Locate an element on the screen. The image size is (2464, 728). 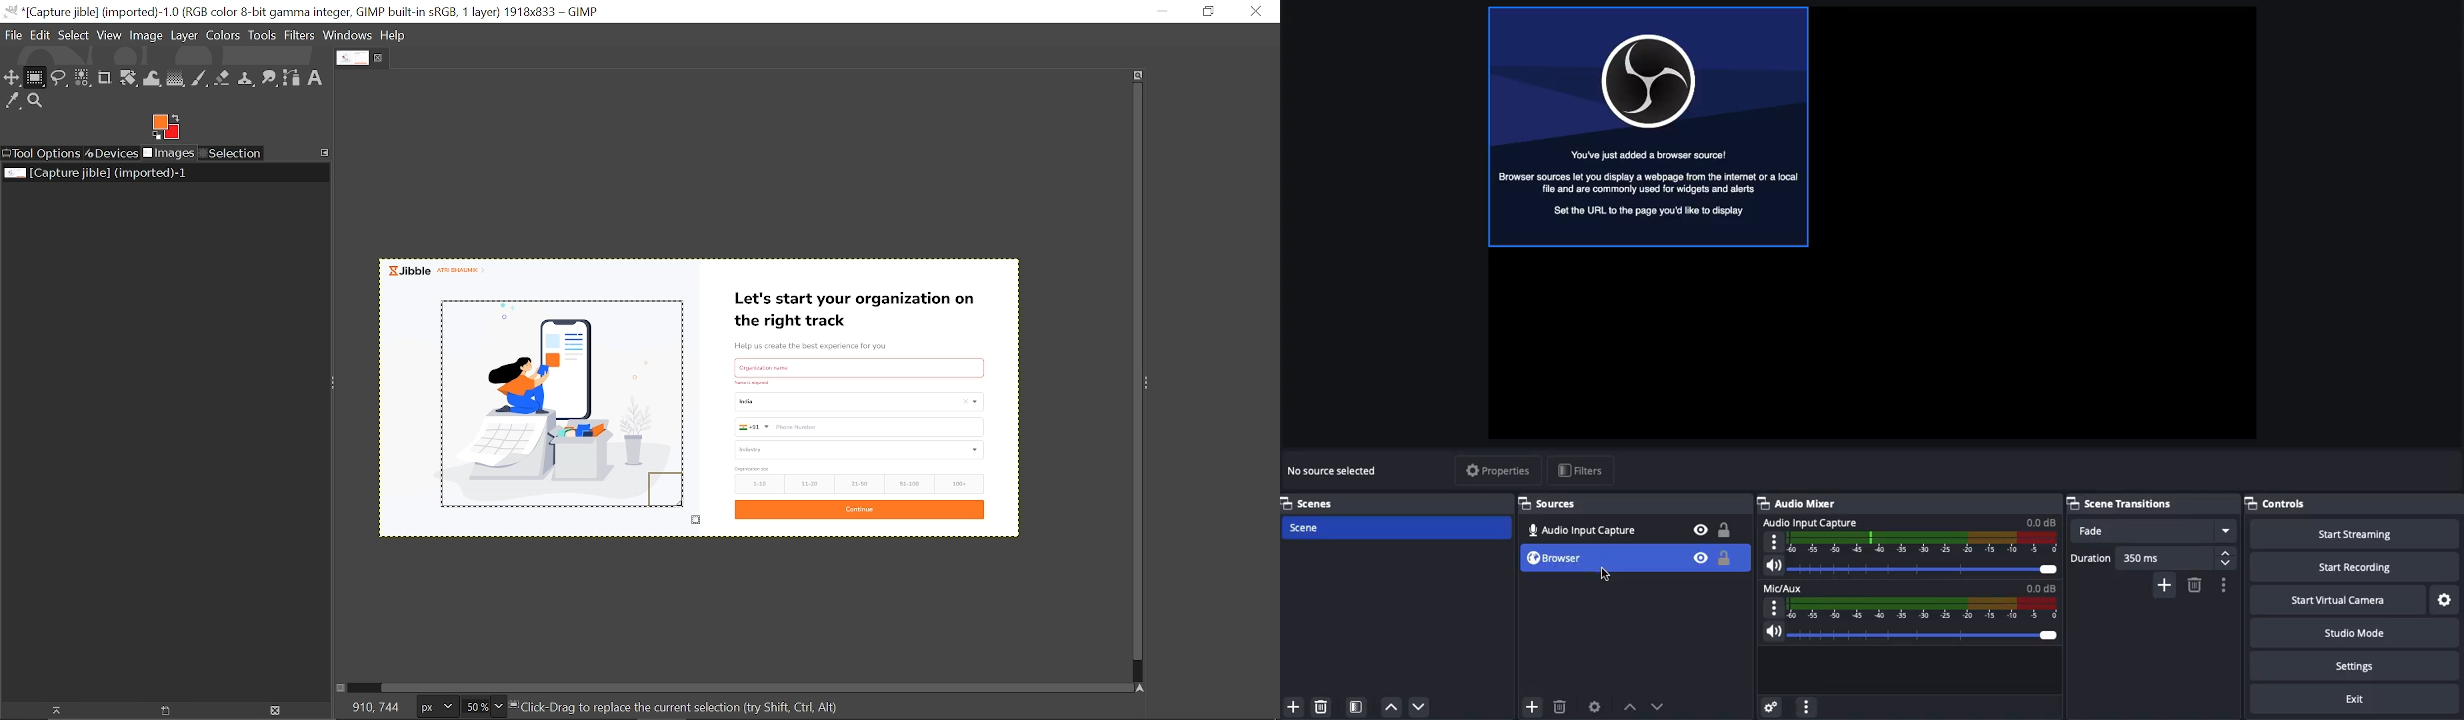
Source preferences is located at coordinates (1596, 706).